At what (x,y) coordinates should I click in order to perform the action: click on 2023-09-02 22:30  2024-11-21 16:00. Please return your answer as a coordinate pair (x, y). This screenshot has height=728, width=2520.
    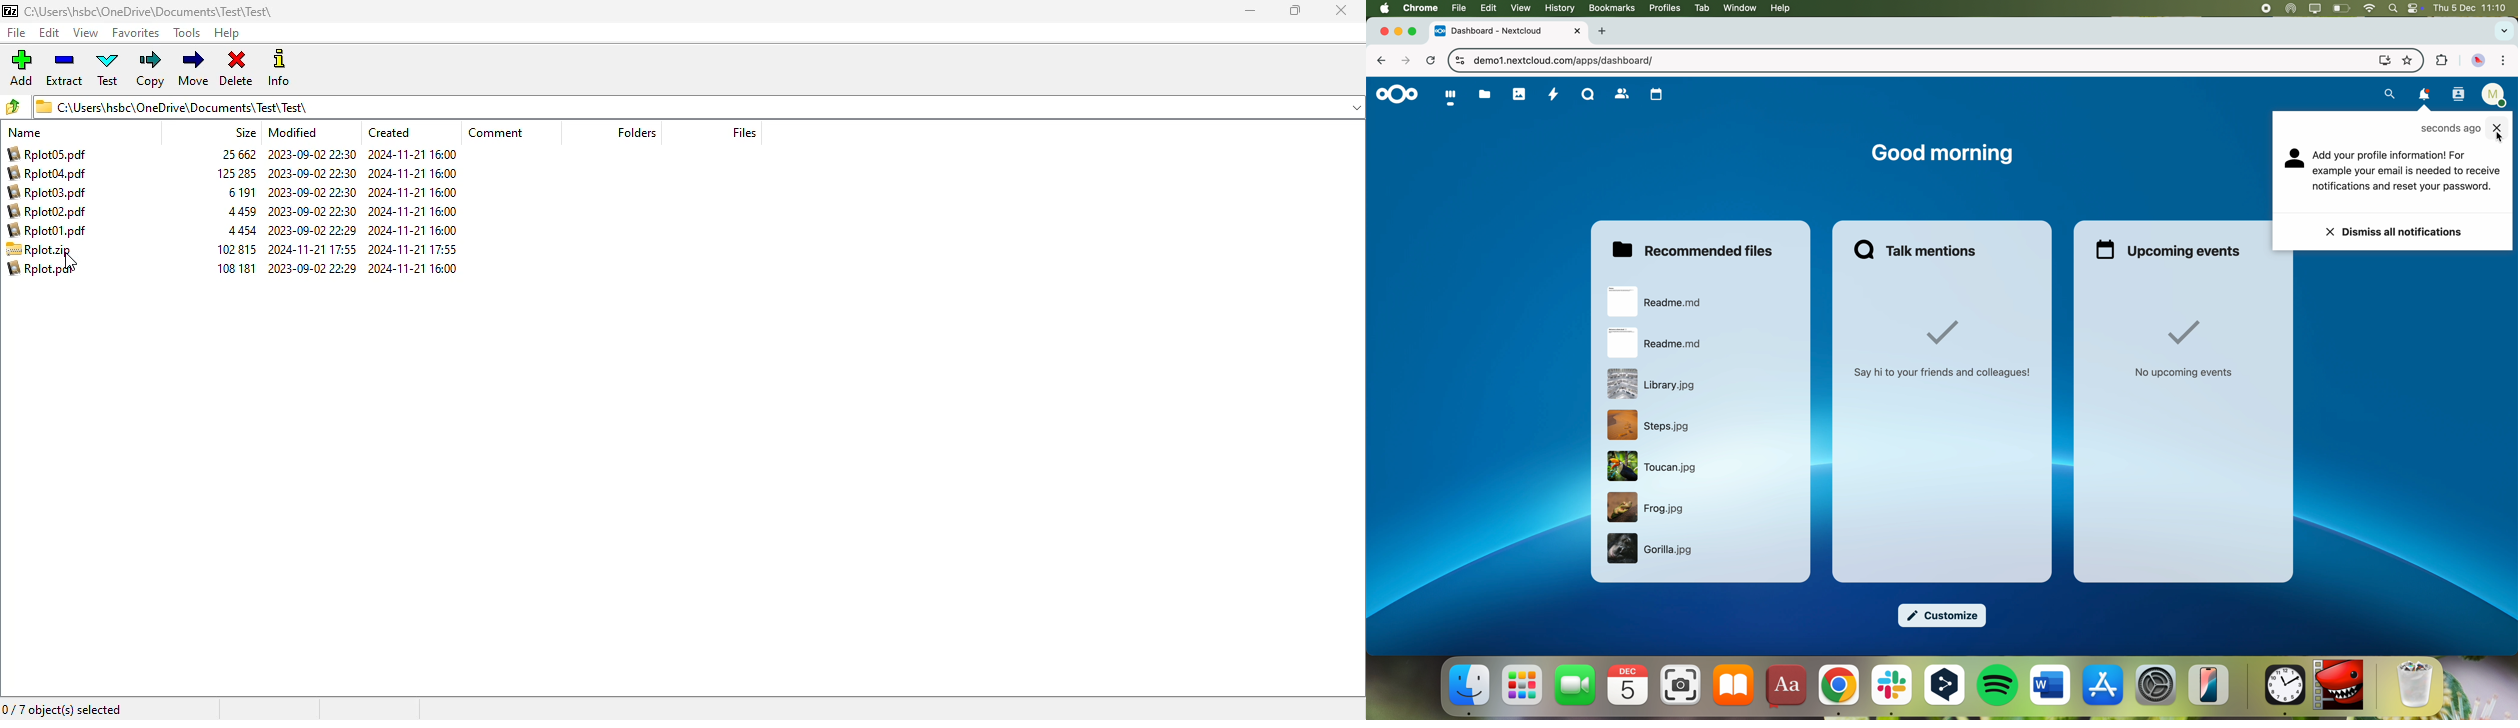
    Looking at the image, I should click on (367, 154).